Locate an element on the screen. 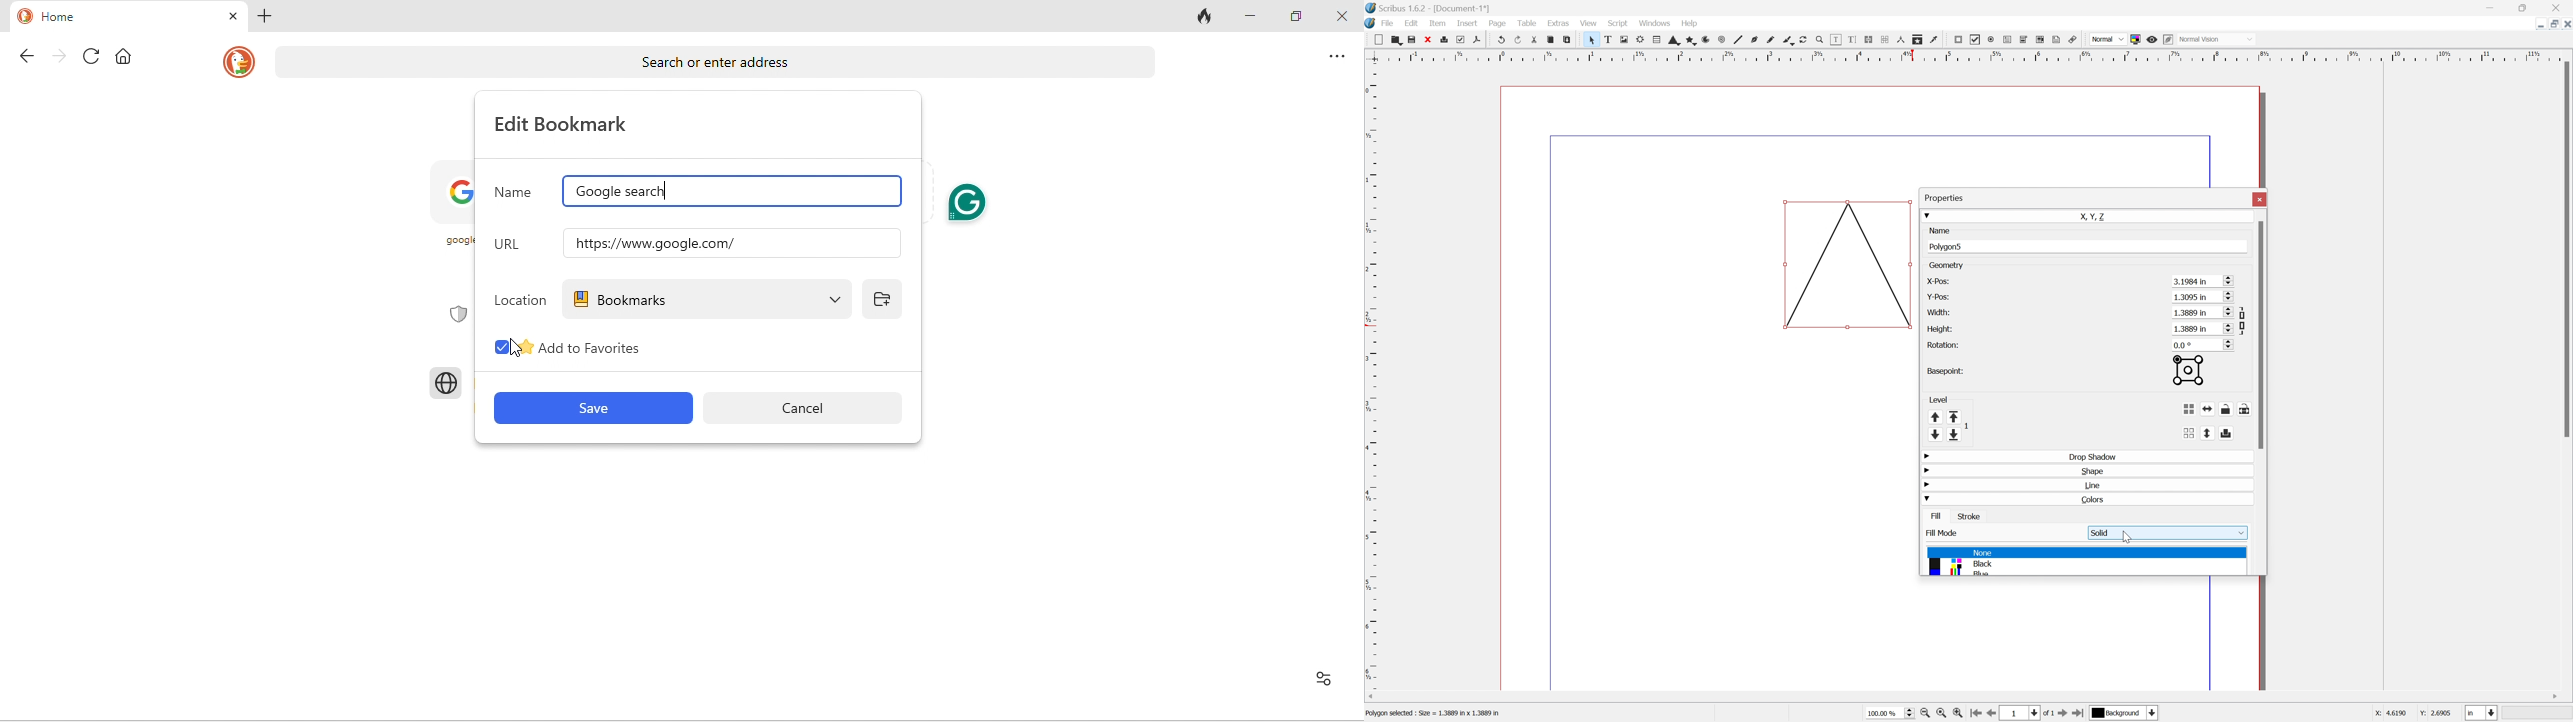  Scroll Right is located at coordinates (2553, 697).